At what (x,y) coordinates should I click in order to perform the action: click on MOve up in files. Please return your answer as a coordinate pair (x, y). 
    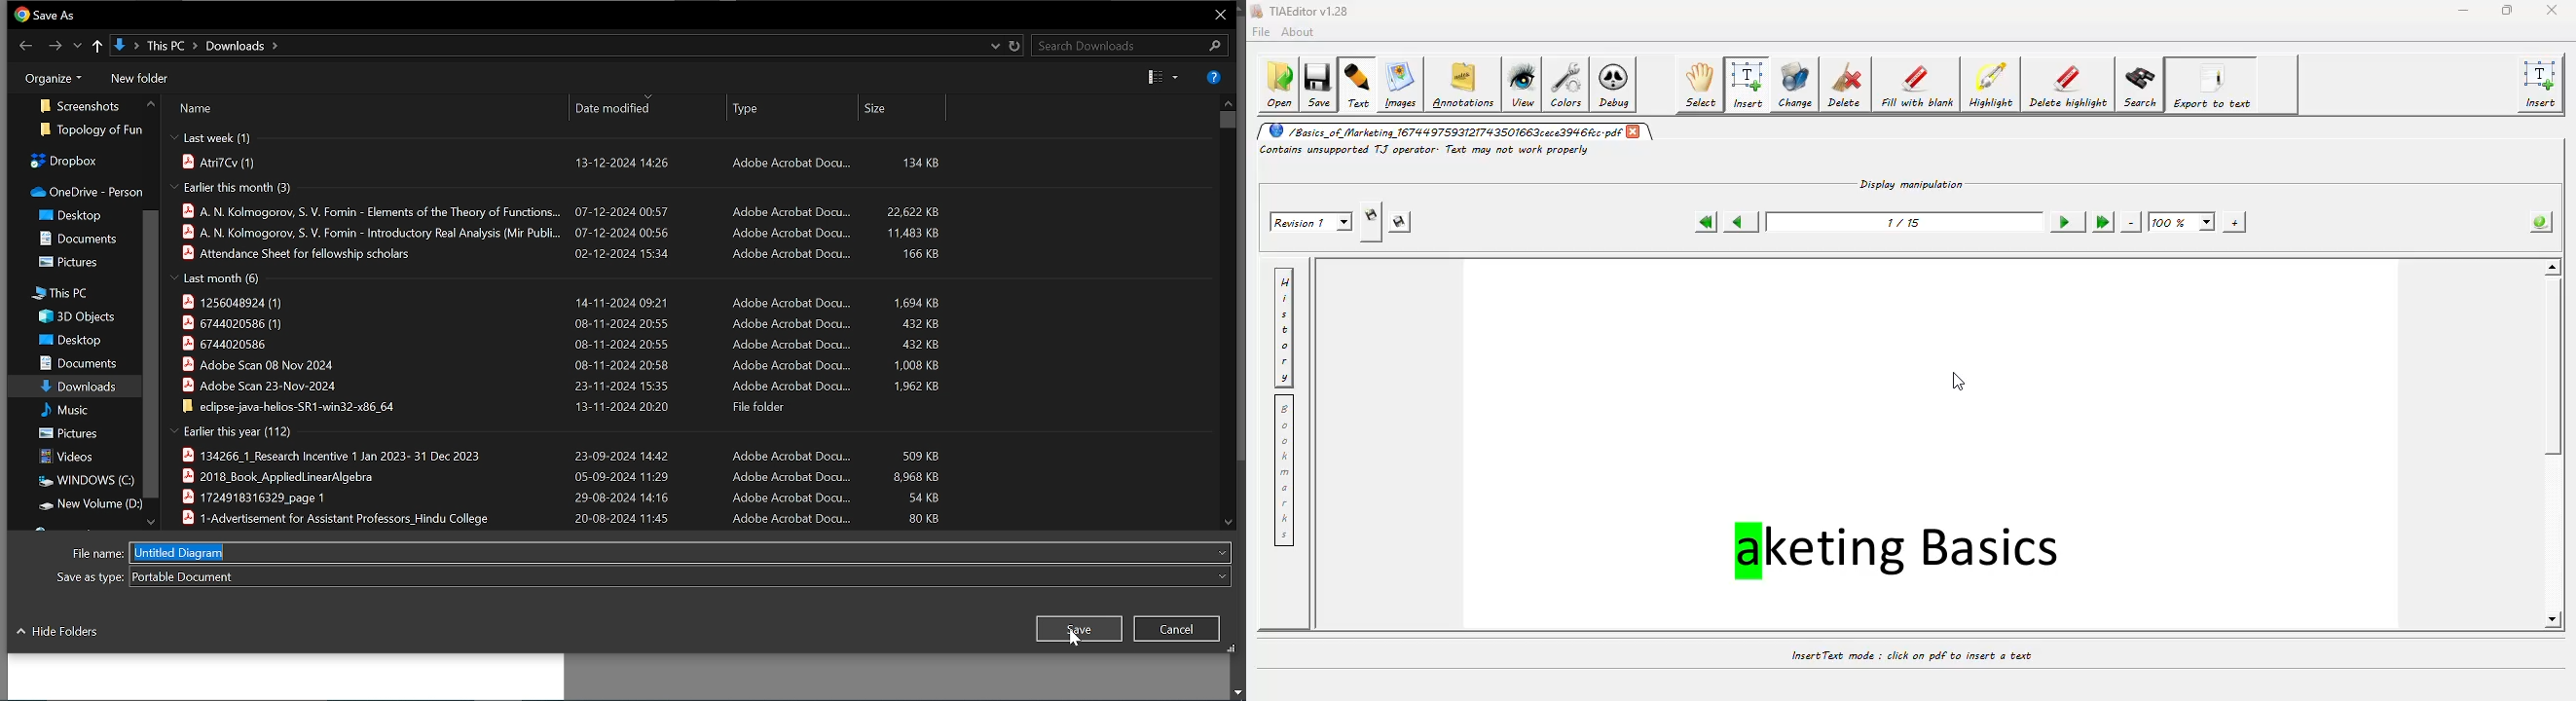
    Looking at the image, I should click on (1226, 102).